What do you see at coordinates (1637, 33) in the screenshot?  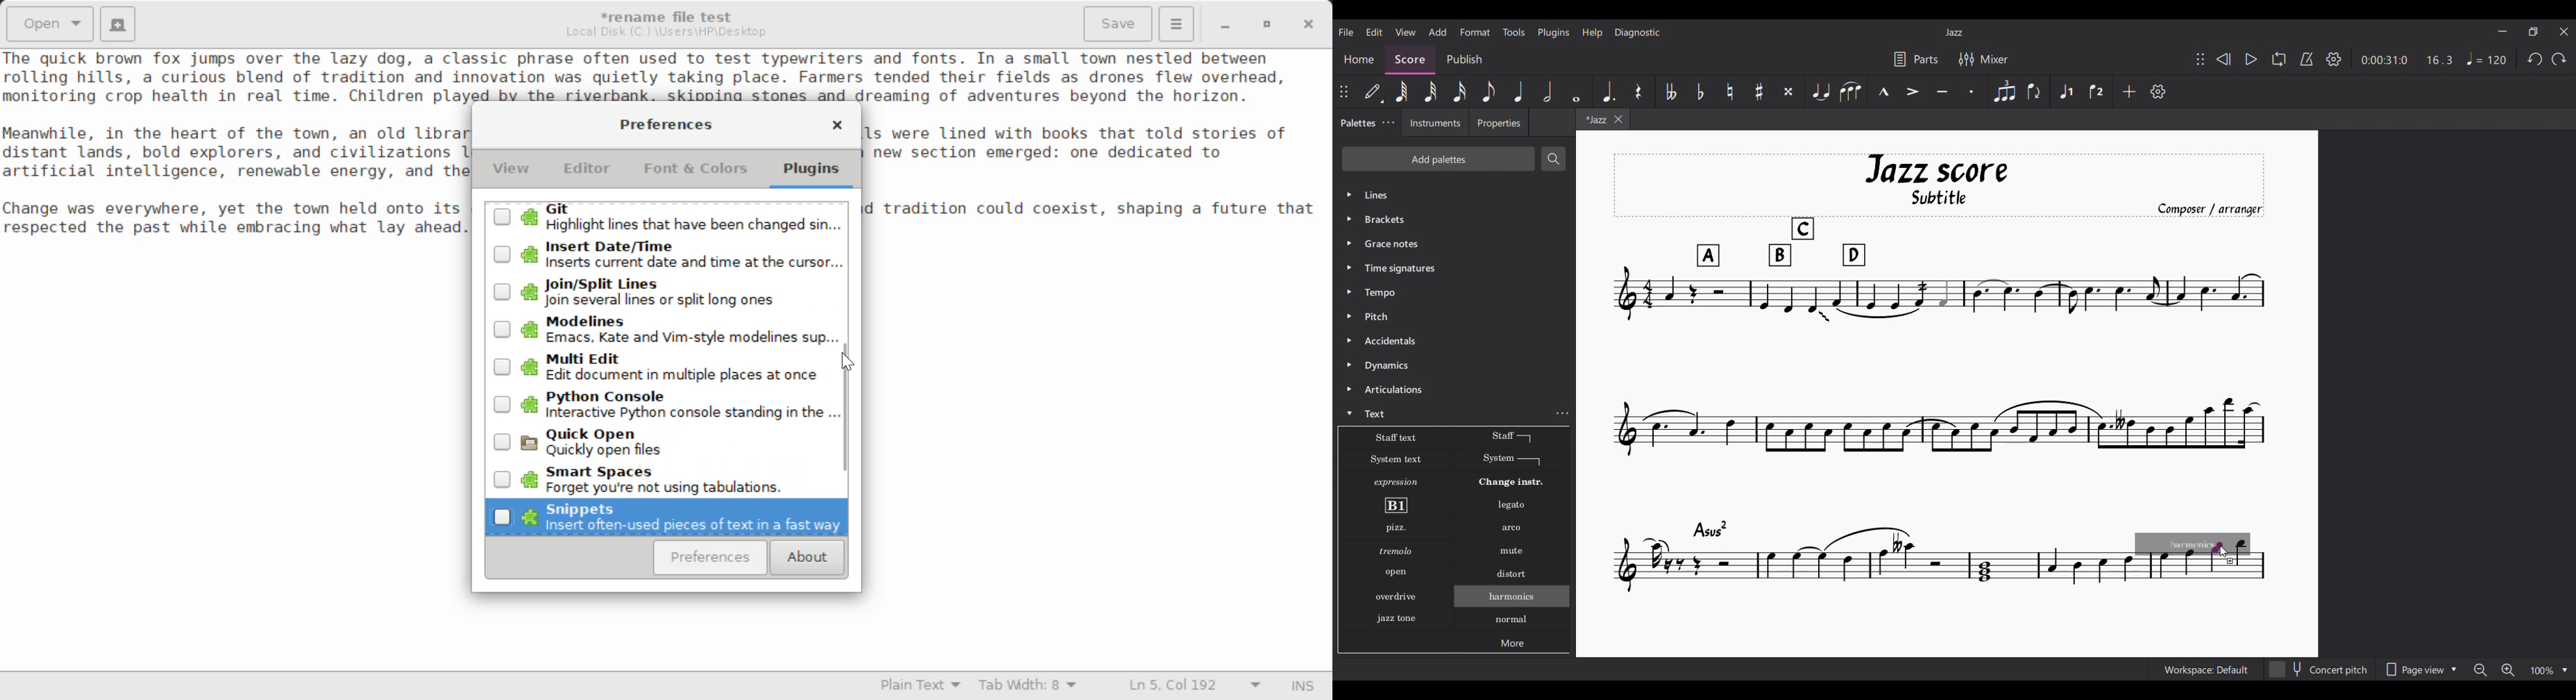 I see `Diagnostic menu` at bounding box center [1637, 33].